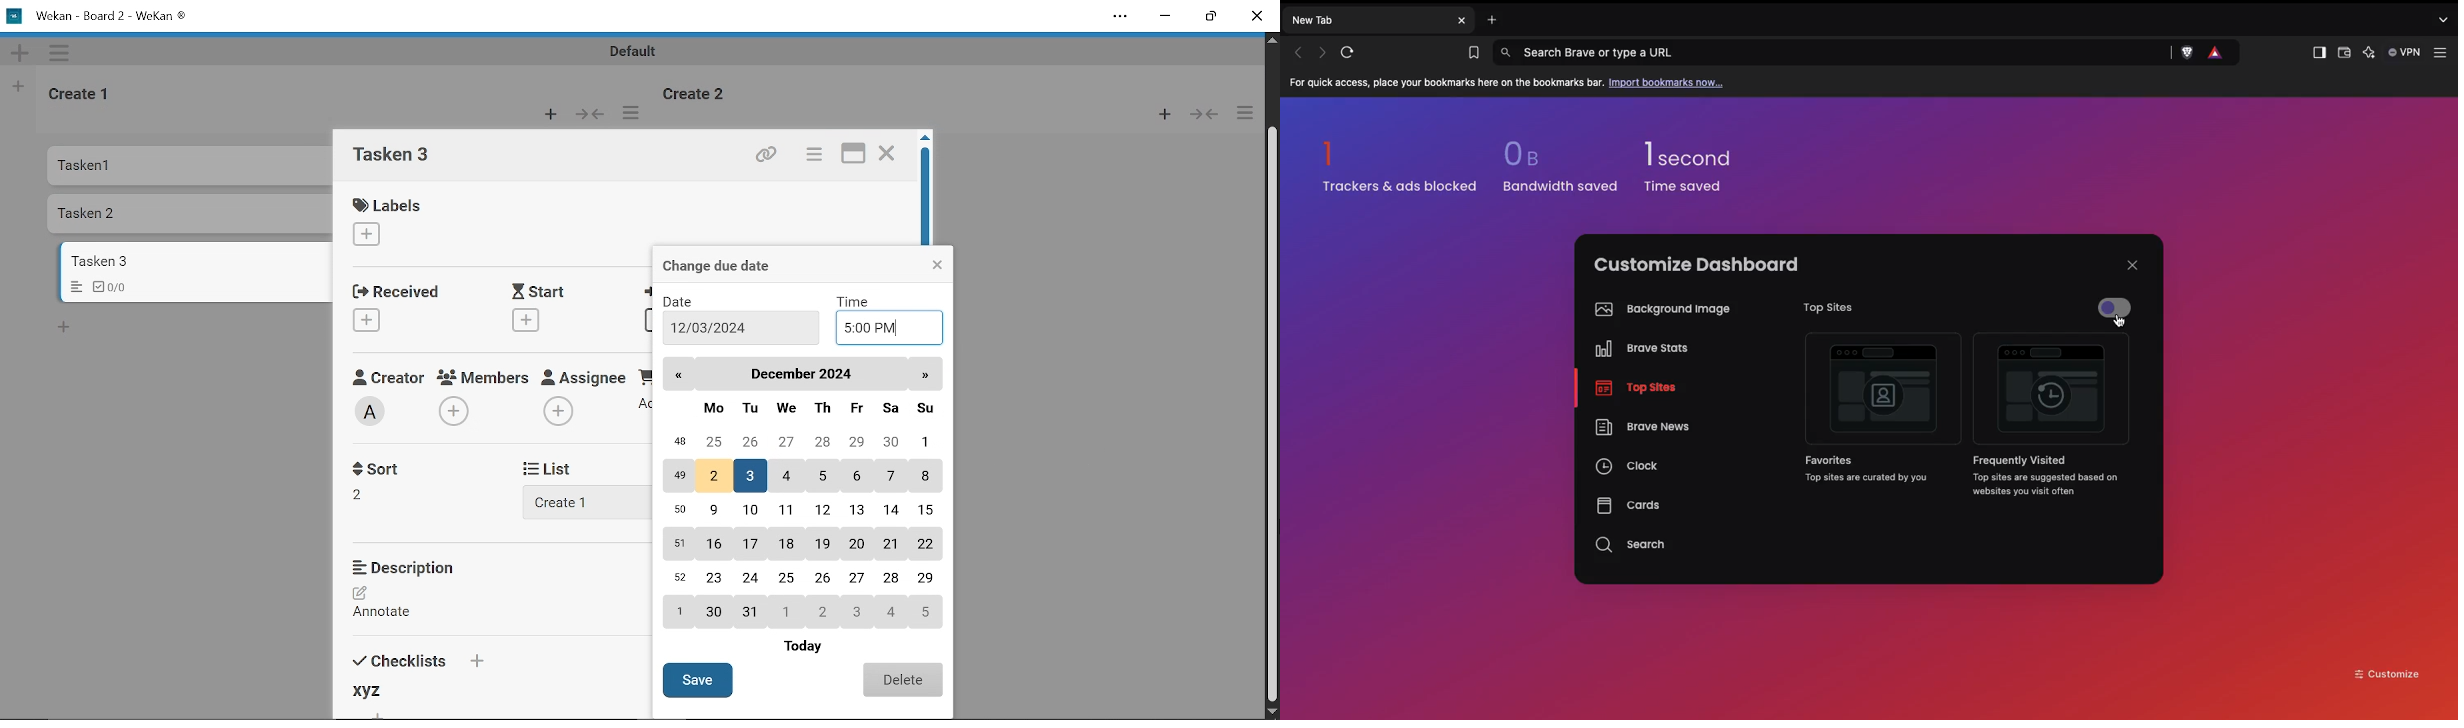 This screenshot has height=728, width=2464. Describe the element at coordinates (399, 157) in the screenshot. I see `card name` at that location.